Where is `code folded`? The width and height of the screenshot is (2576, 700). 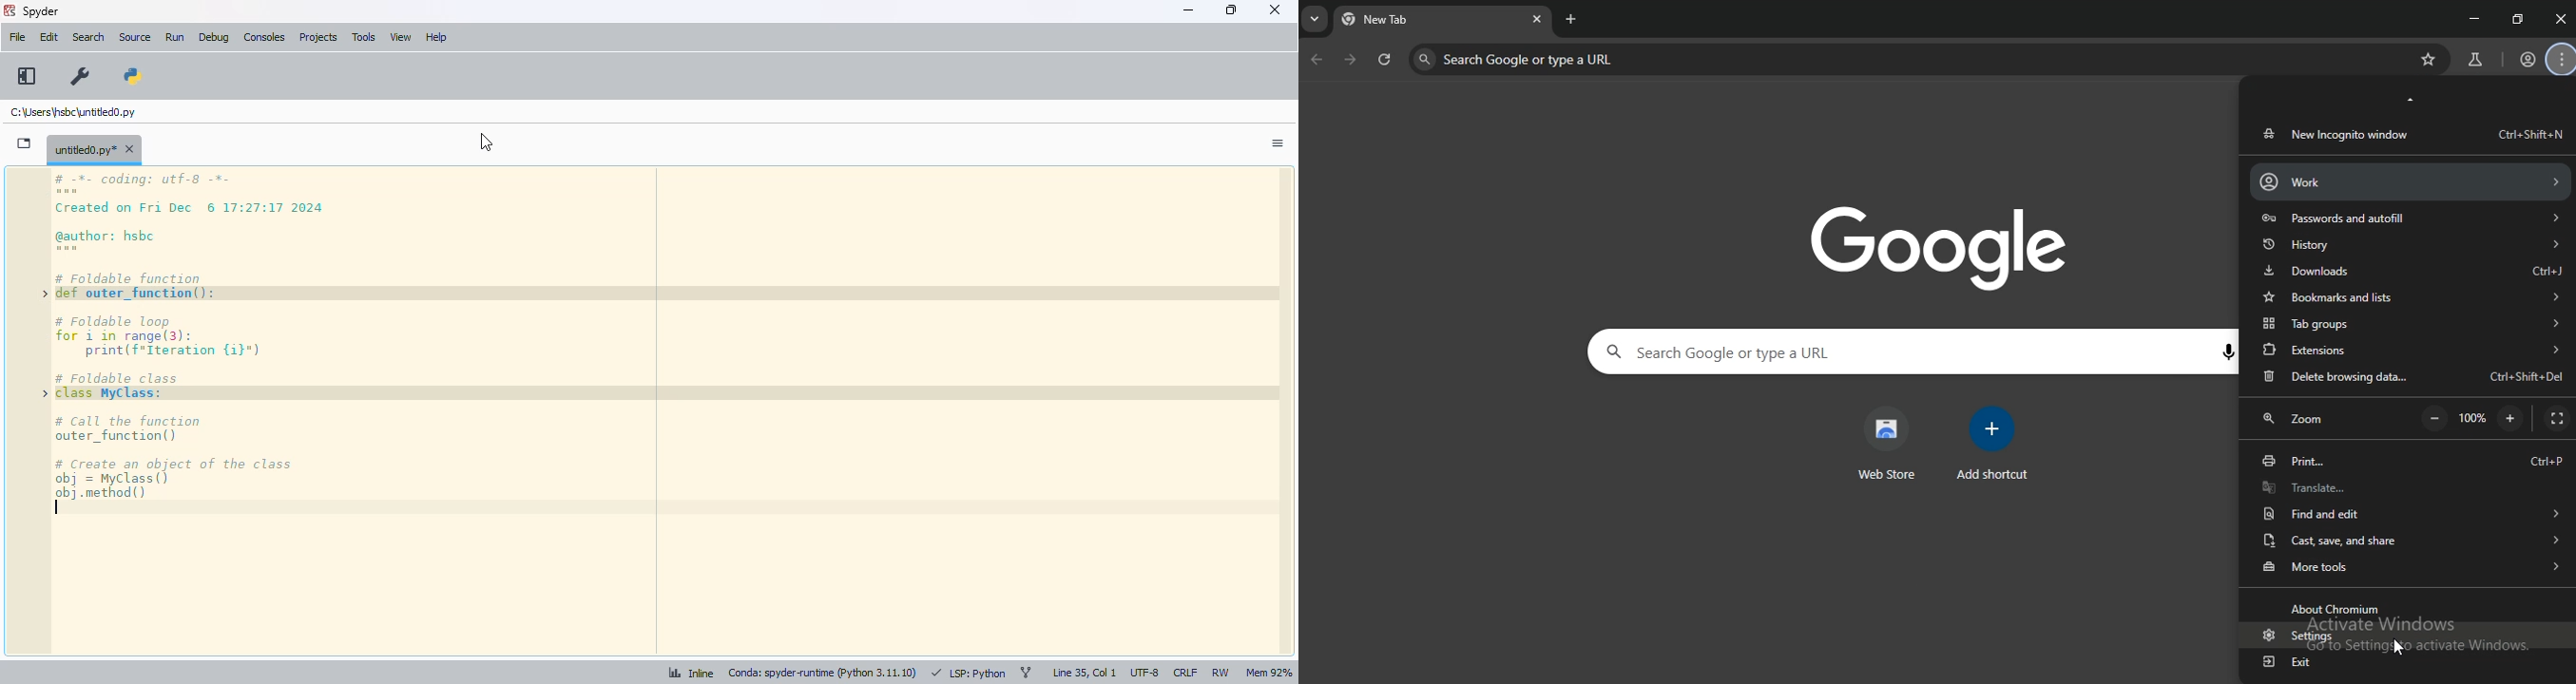 code folded is located at coordinates (46, 359).